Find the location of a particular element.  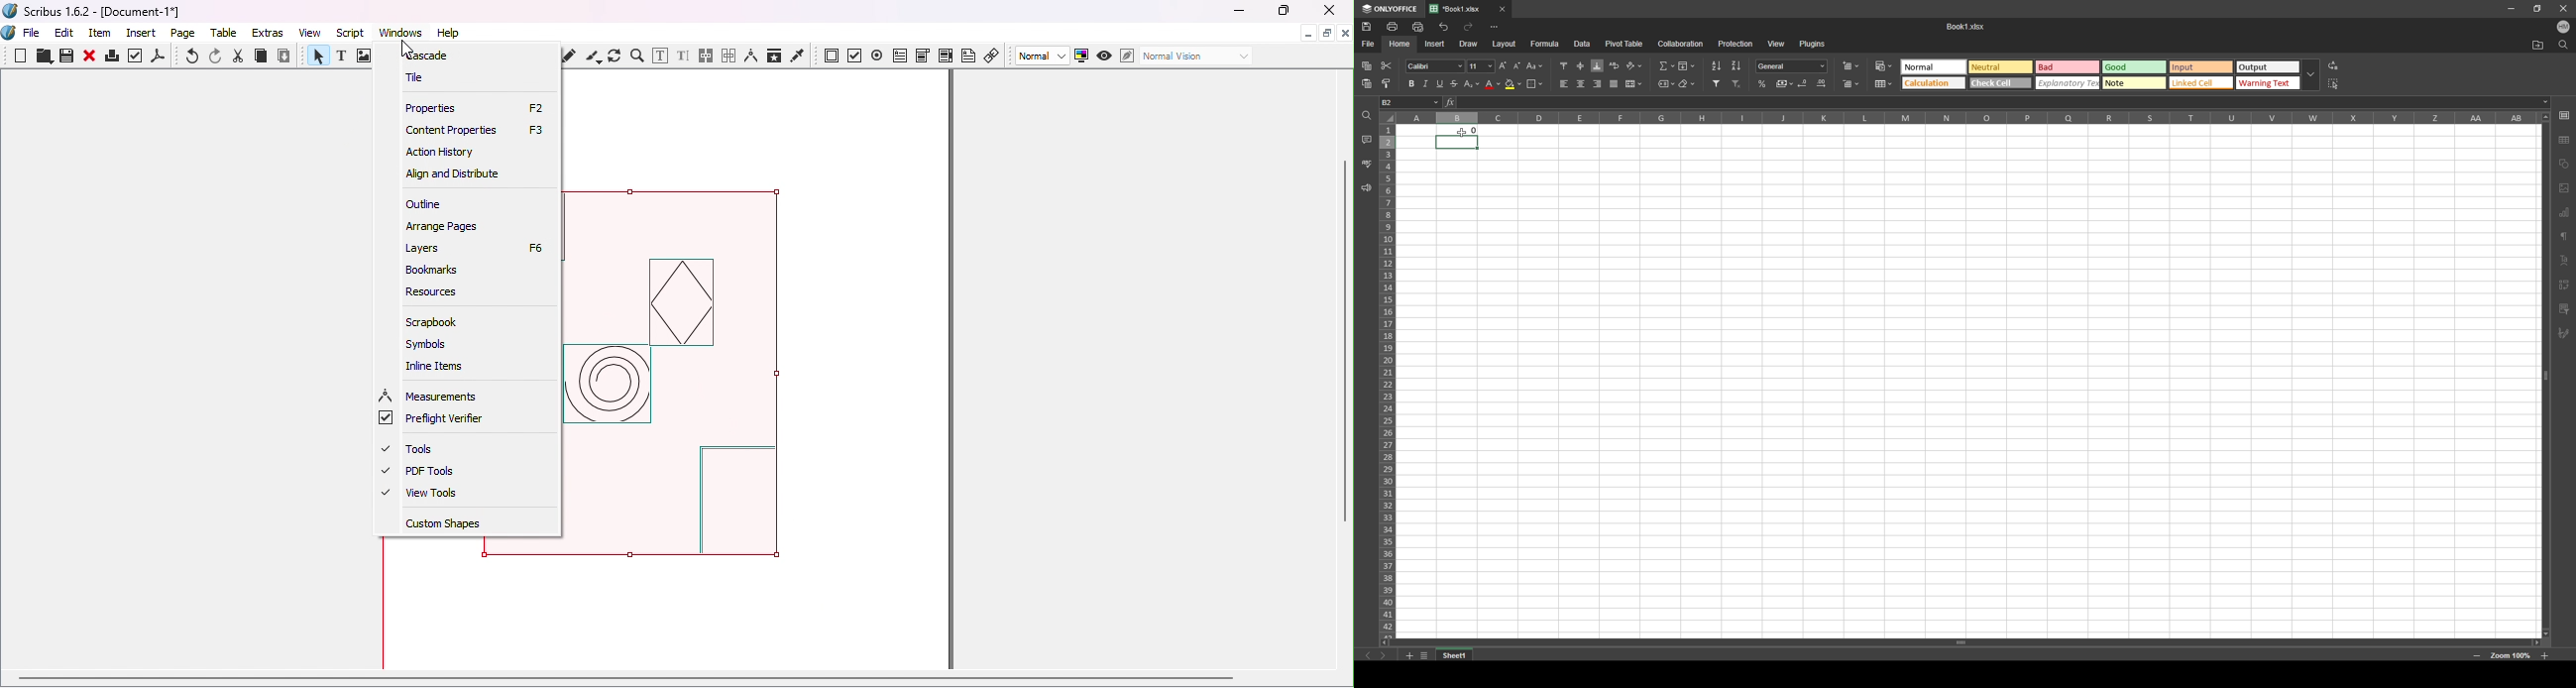

insert is located at coordinates (1435, 43).